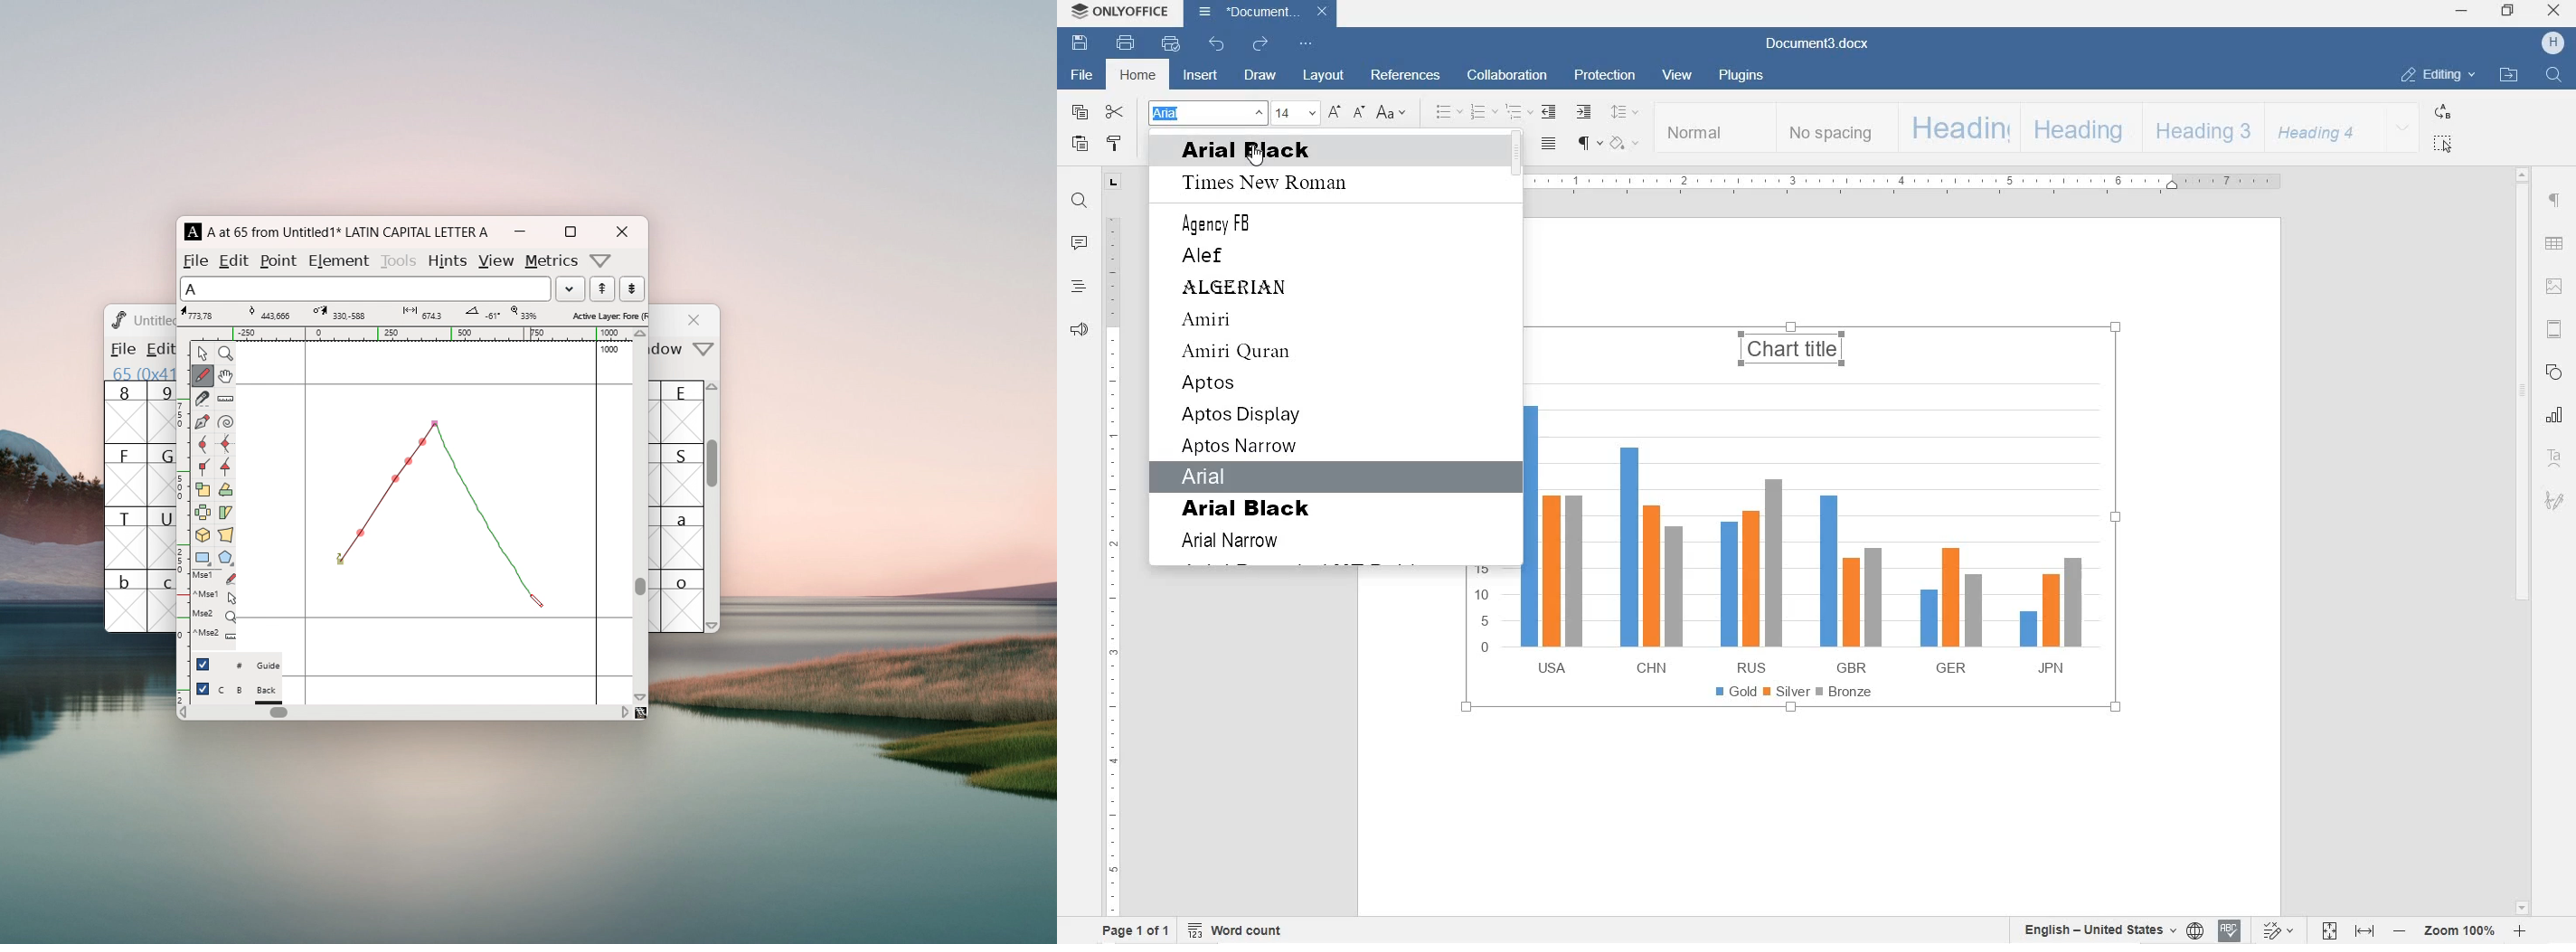 The width and height of the screenshot is (2576, 952). What do you see at coordinates (2346, 930) in the screenshot?
I see `FIT TO PAGE OR WIDTH` at bounding box center [2346, 930].